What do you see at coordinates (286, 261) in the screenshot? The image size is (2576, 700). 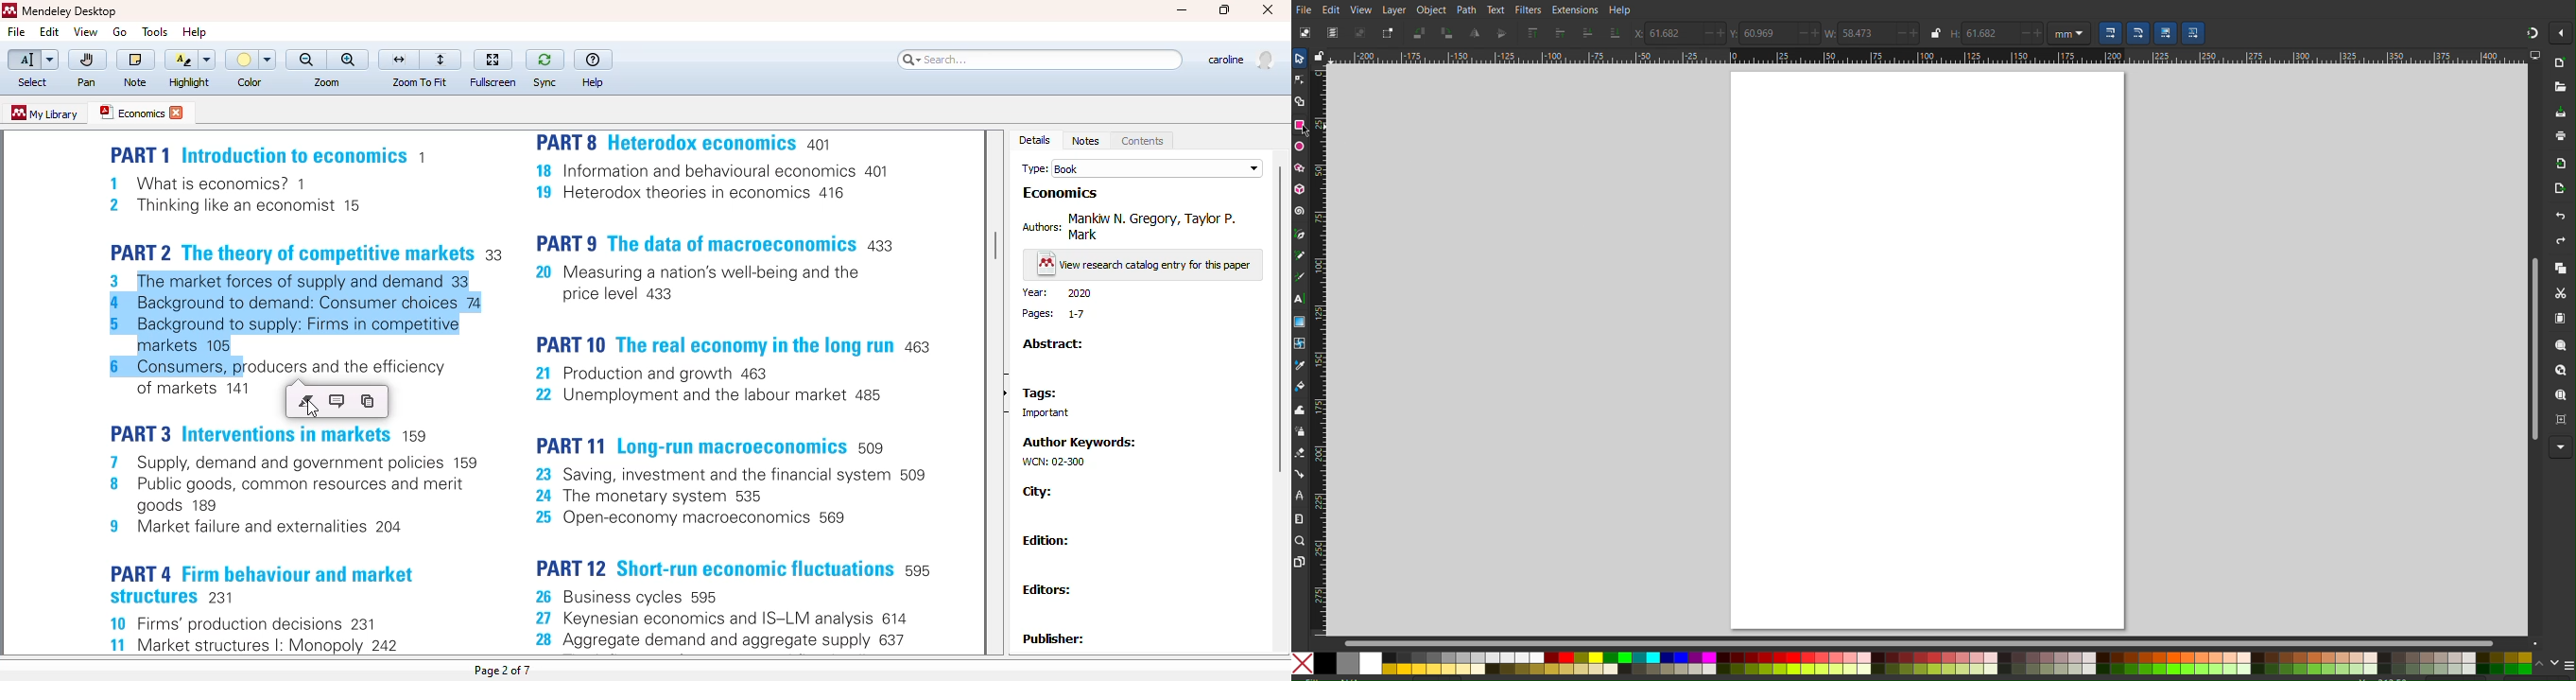 I see `pdf text` at bounding box center [286, 261].